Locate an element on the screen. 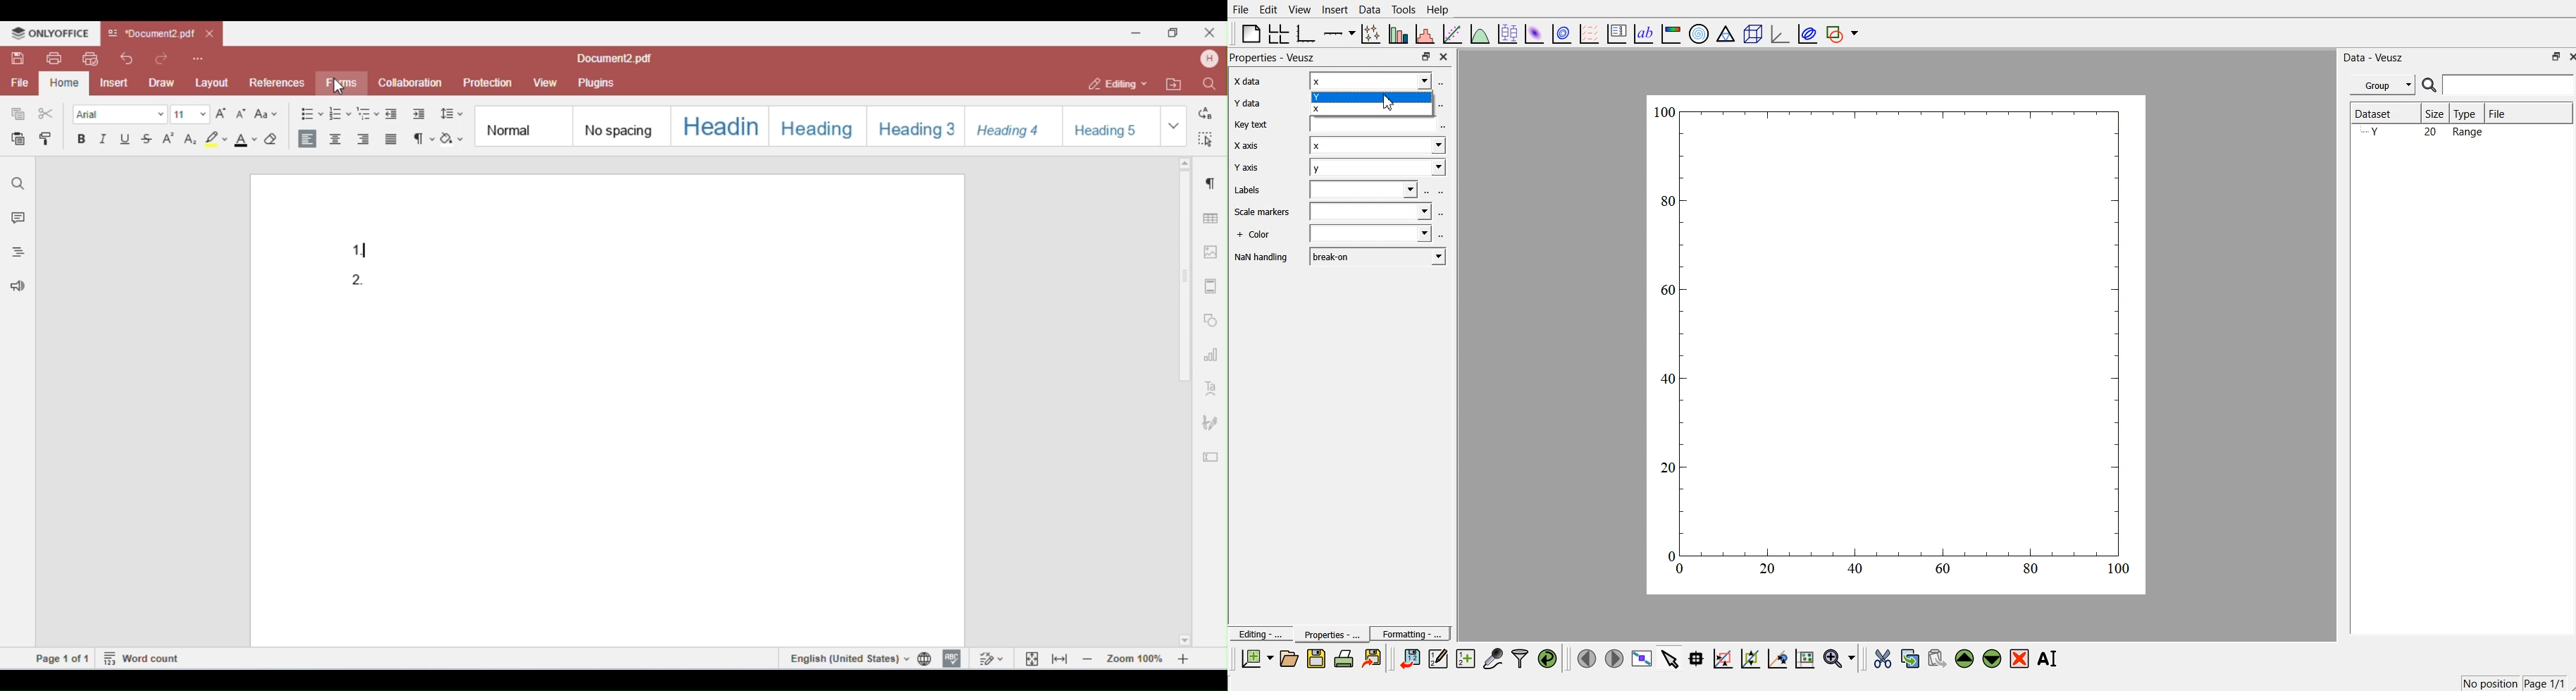 The height and width of the screenshot is (700, 2576). plot points with lines is located at coordinates (1372, 34).